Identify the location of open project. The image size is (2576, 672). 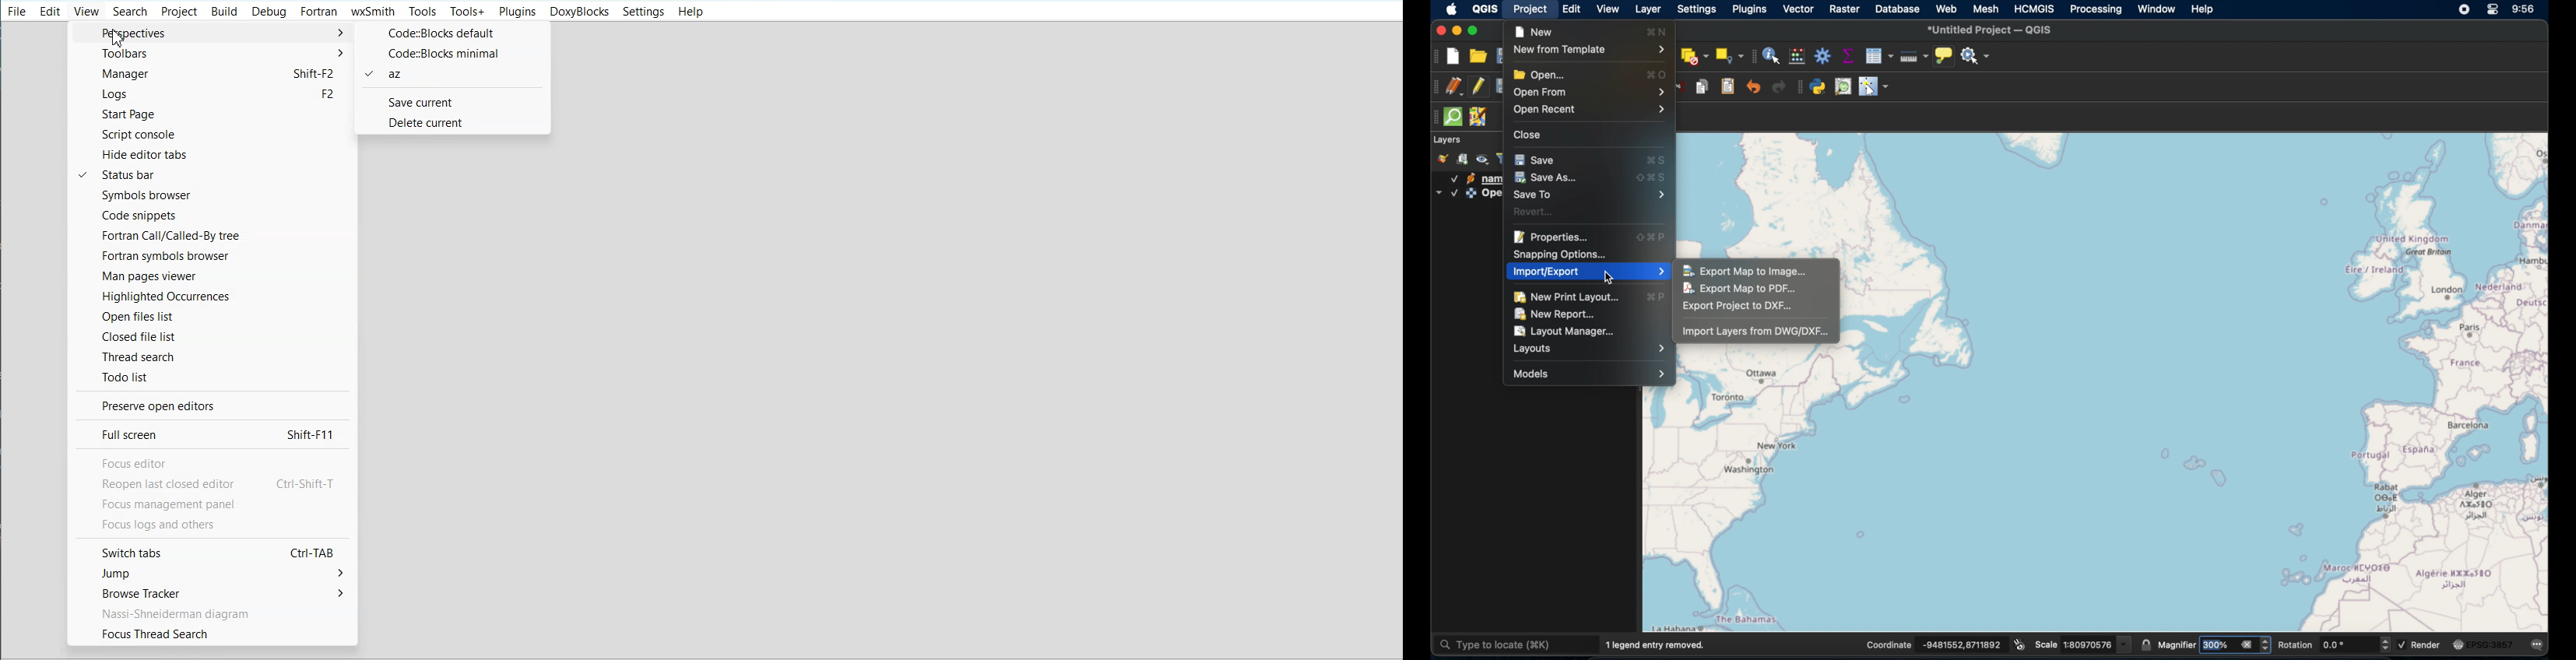
(1478, 57).